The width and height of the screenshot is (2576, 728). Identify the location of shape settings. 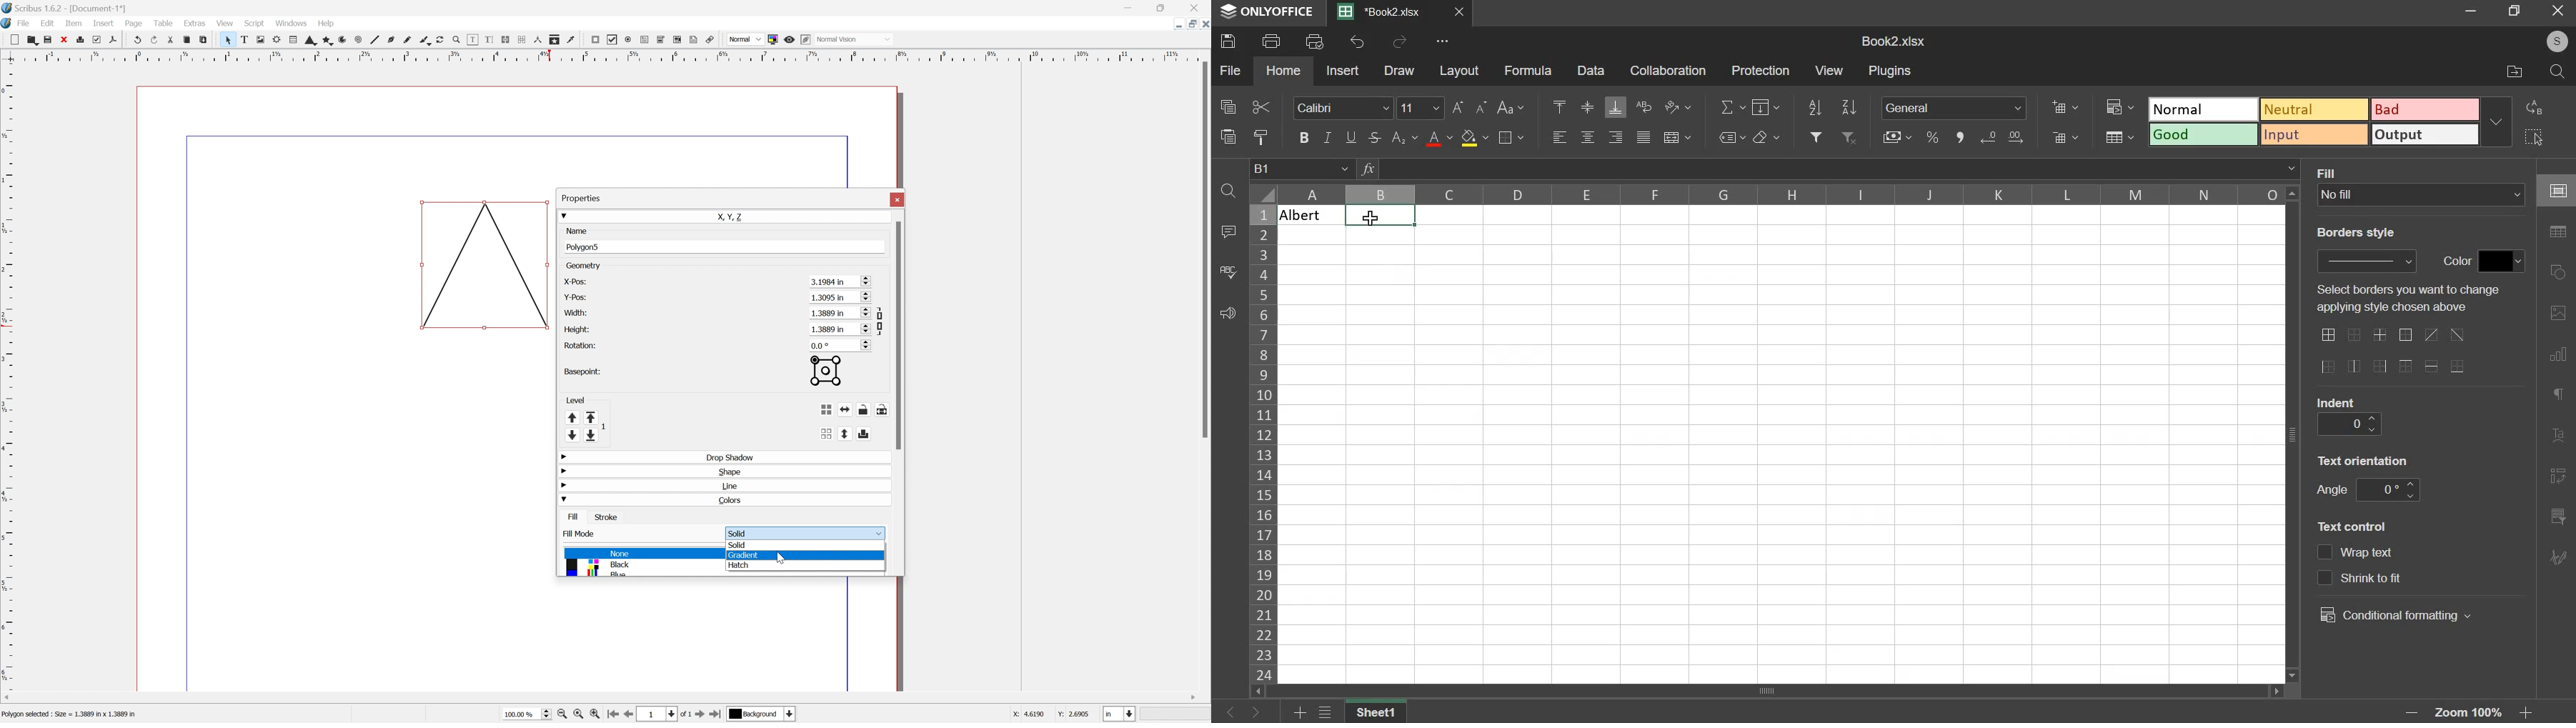
(2559, 268).